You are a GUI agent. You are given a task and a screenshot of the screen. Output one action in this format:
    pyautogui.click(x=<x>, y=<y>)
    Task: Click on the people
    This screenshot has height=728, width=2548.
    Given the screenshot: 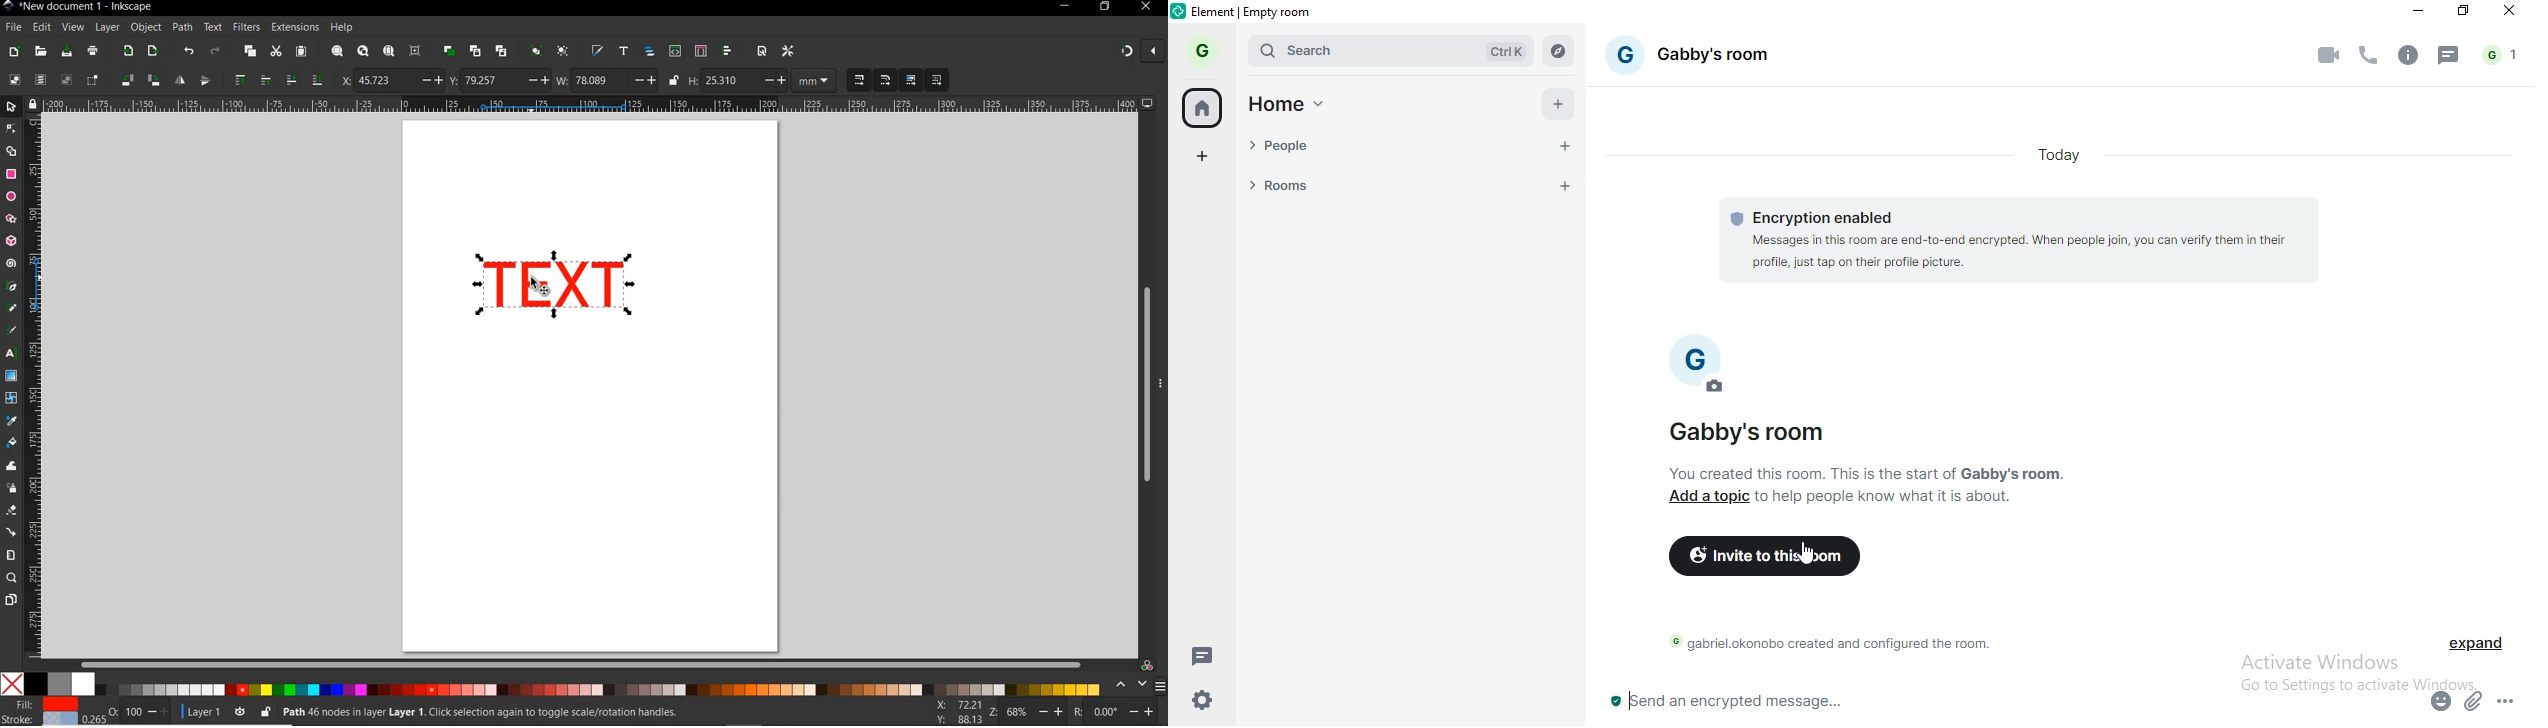 What is the action you would take?
    pyautogui.click(x=1389, y=148)
    